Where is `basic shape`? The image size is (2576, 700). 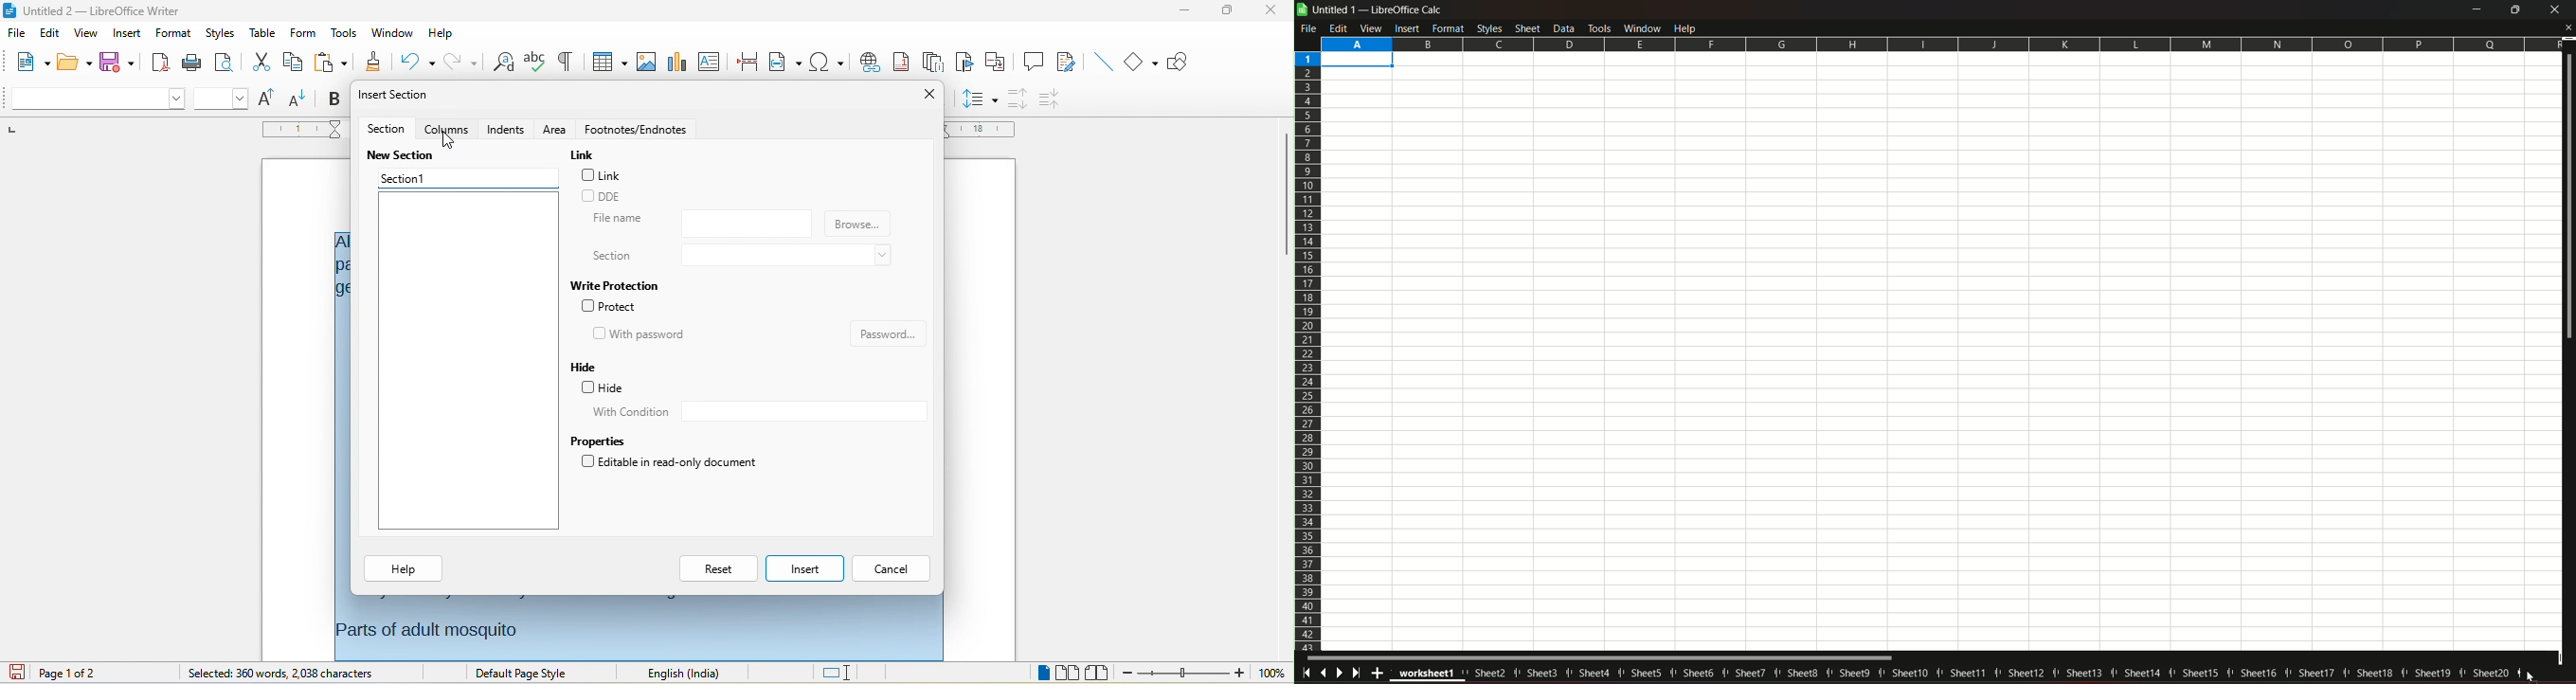
basic shape is located at coordinates (1140, 61).